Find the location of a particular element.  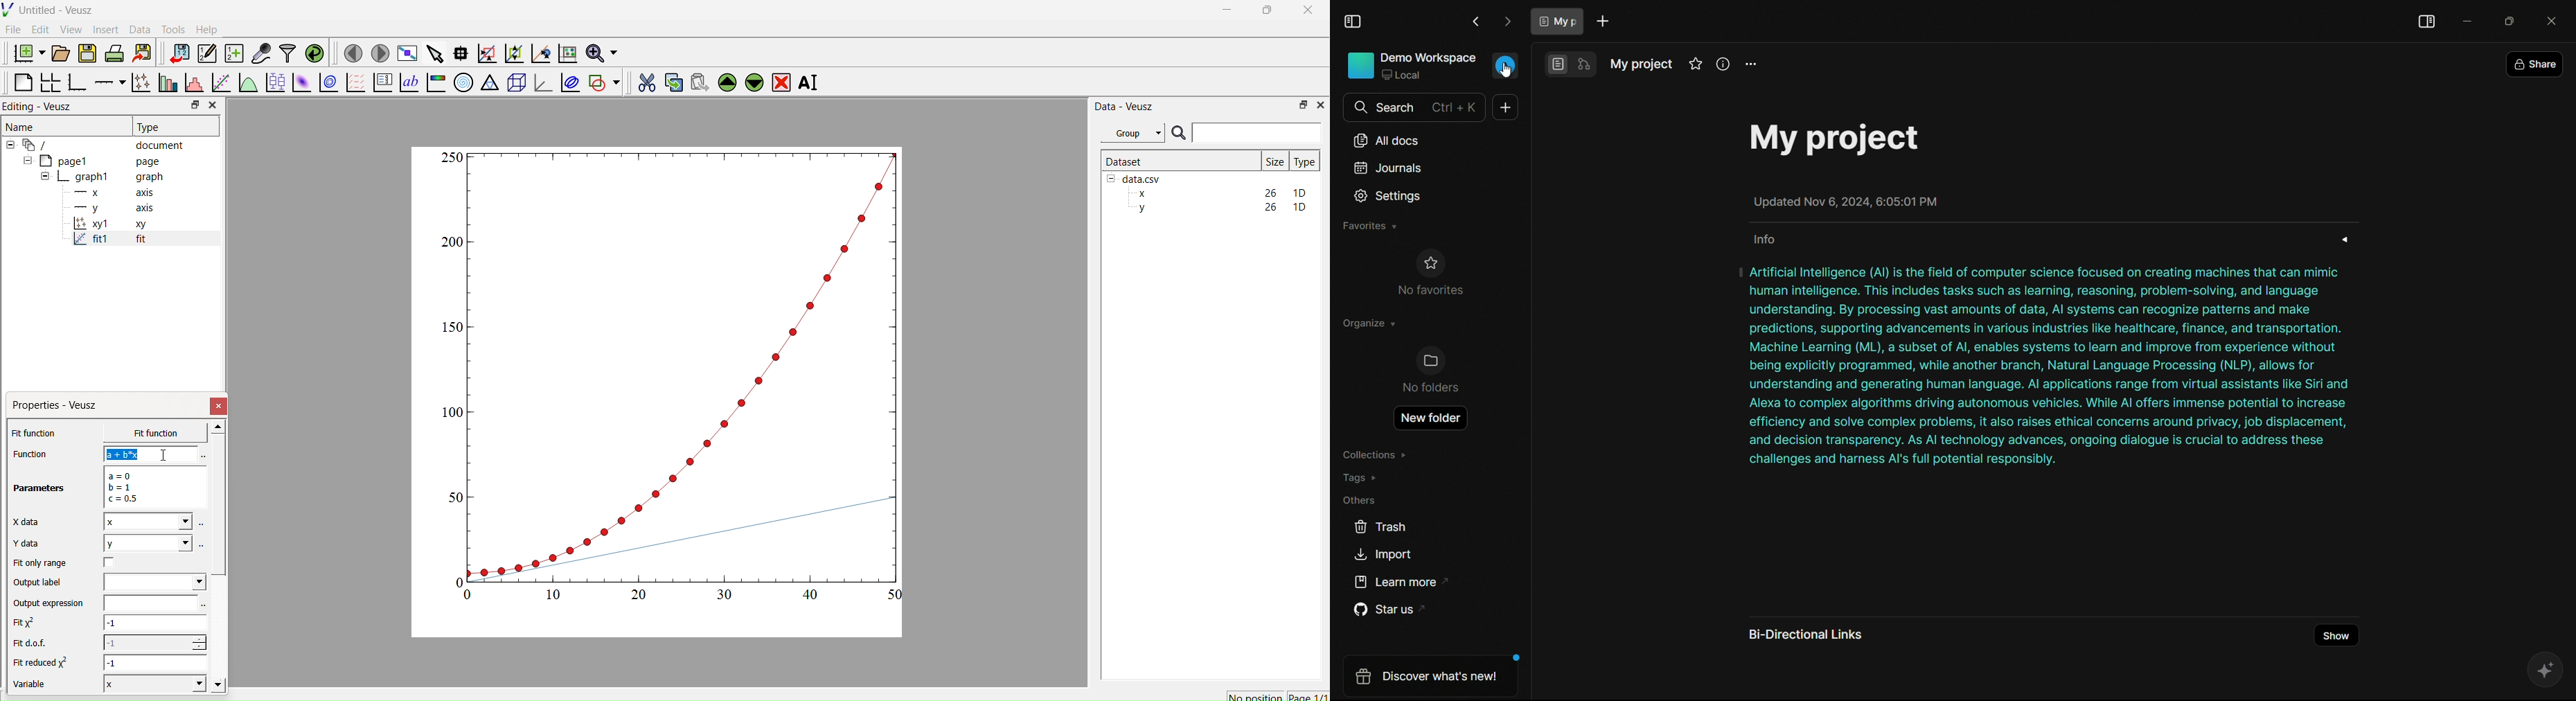

Untitled - Veusz is located at coordinates (51, 10).